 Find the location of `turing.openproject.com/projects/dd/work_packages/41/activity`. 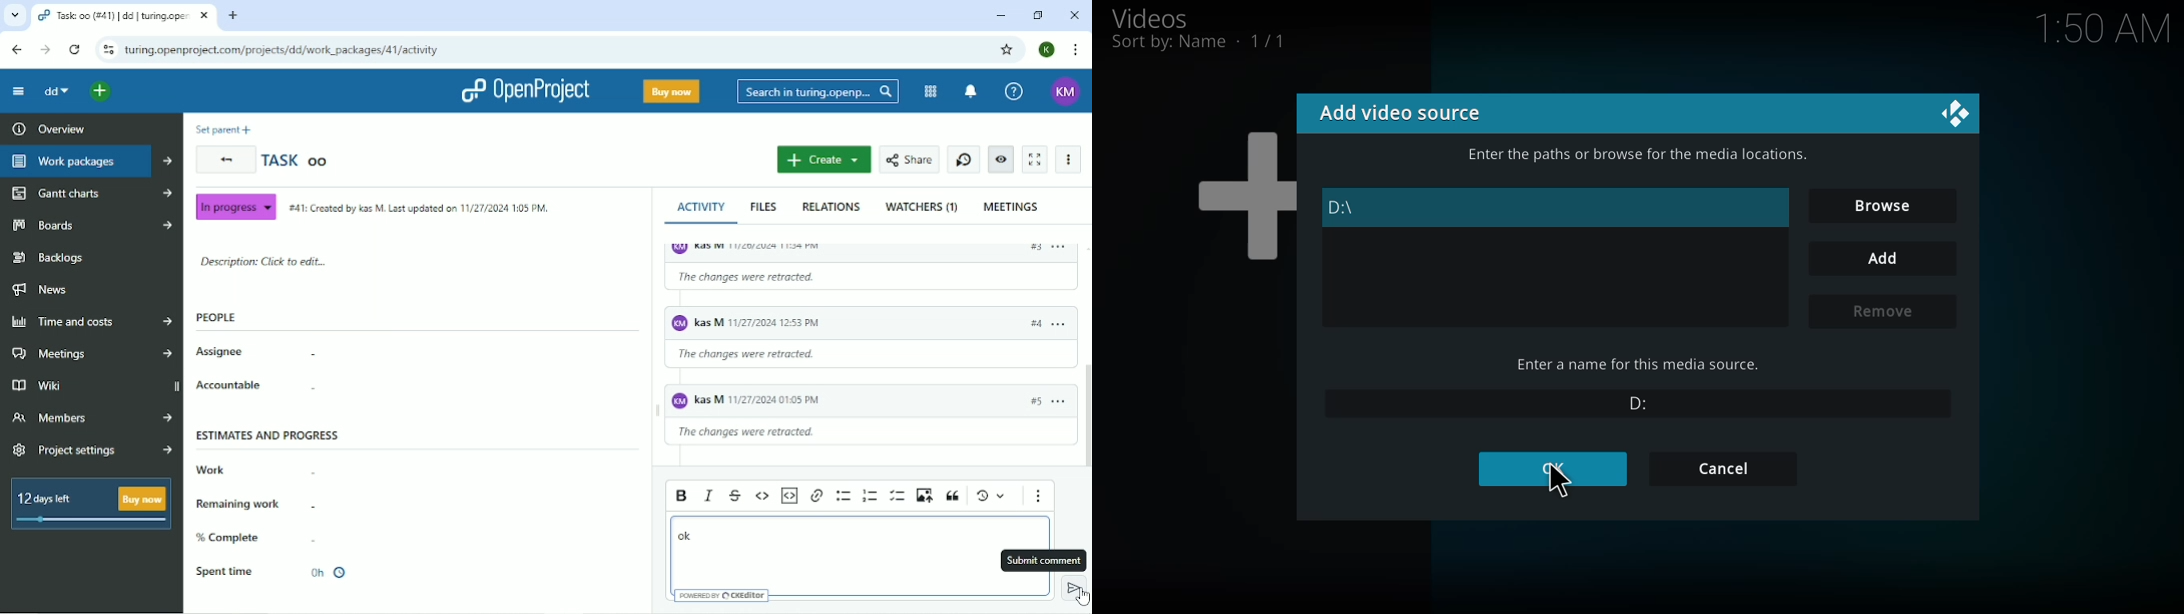

turing.openproject.com/projects/dd/work_packages/41/activity is located at coordinates (281, 51).